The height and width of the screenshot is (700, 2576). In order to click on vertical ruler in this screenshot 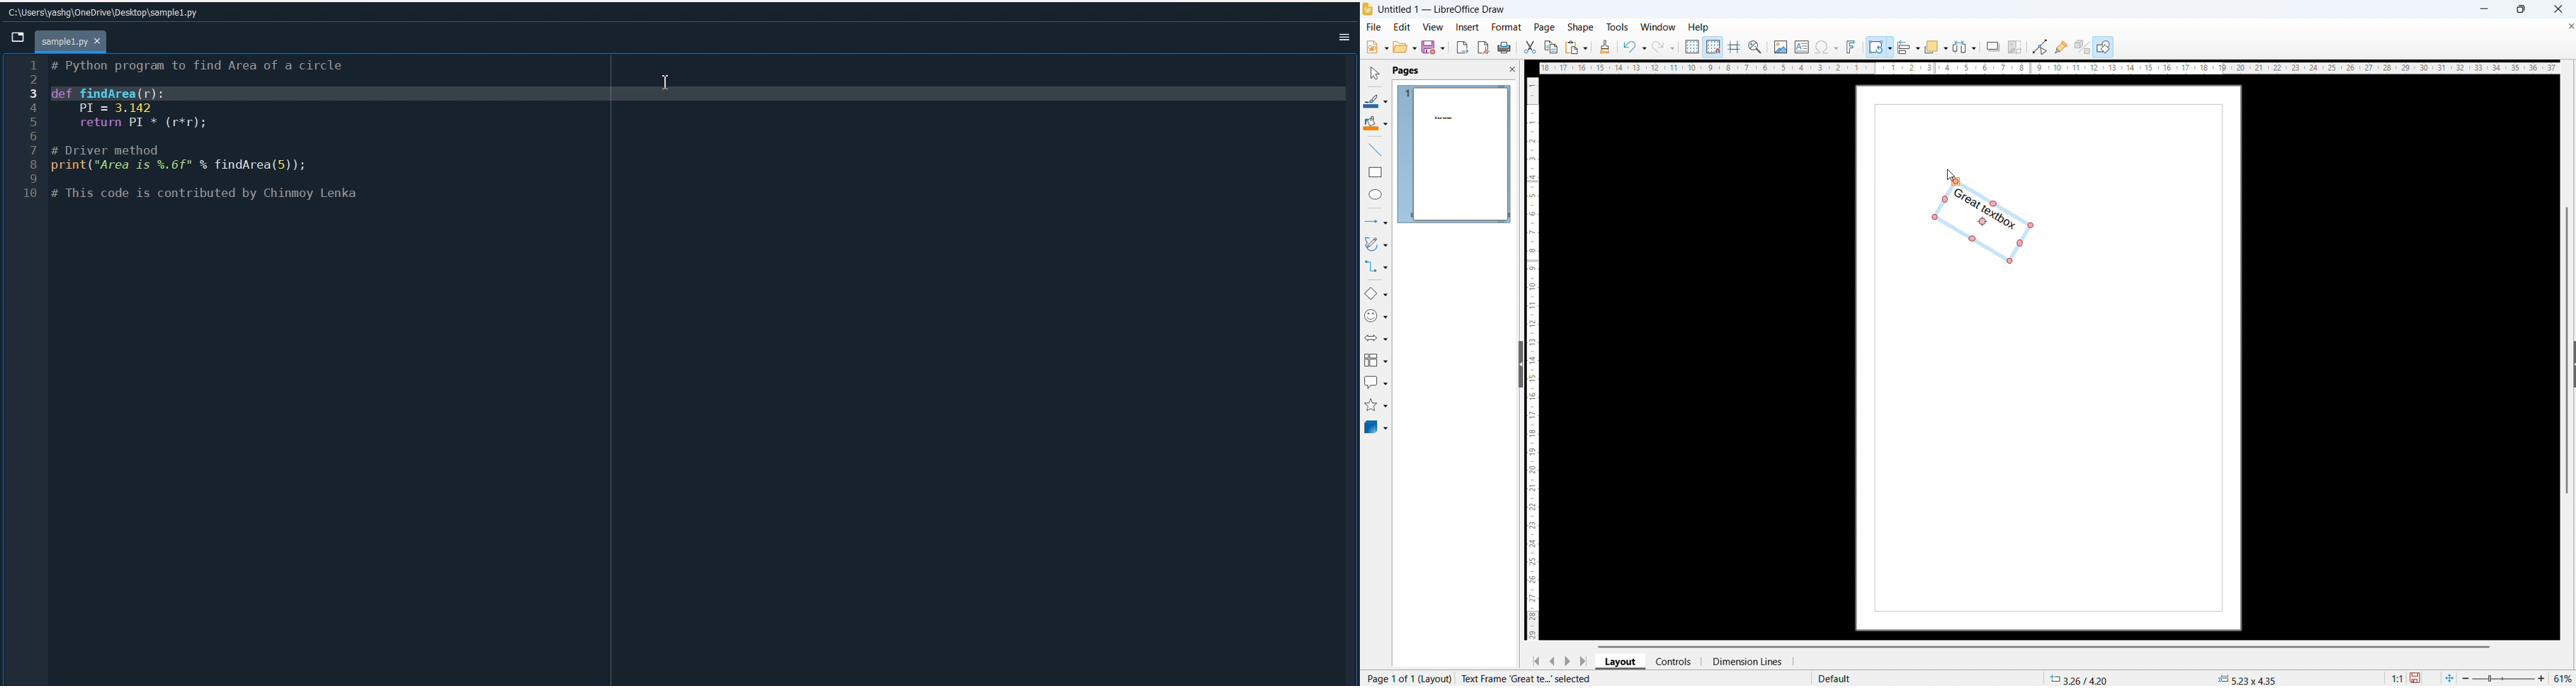, I will do `click(1533, 358)`.